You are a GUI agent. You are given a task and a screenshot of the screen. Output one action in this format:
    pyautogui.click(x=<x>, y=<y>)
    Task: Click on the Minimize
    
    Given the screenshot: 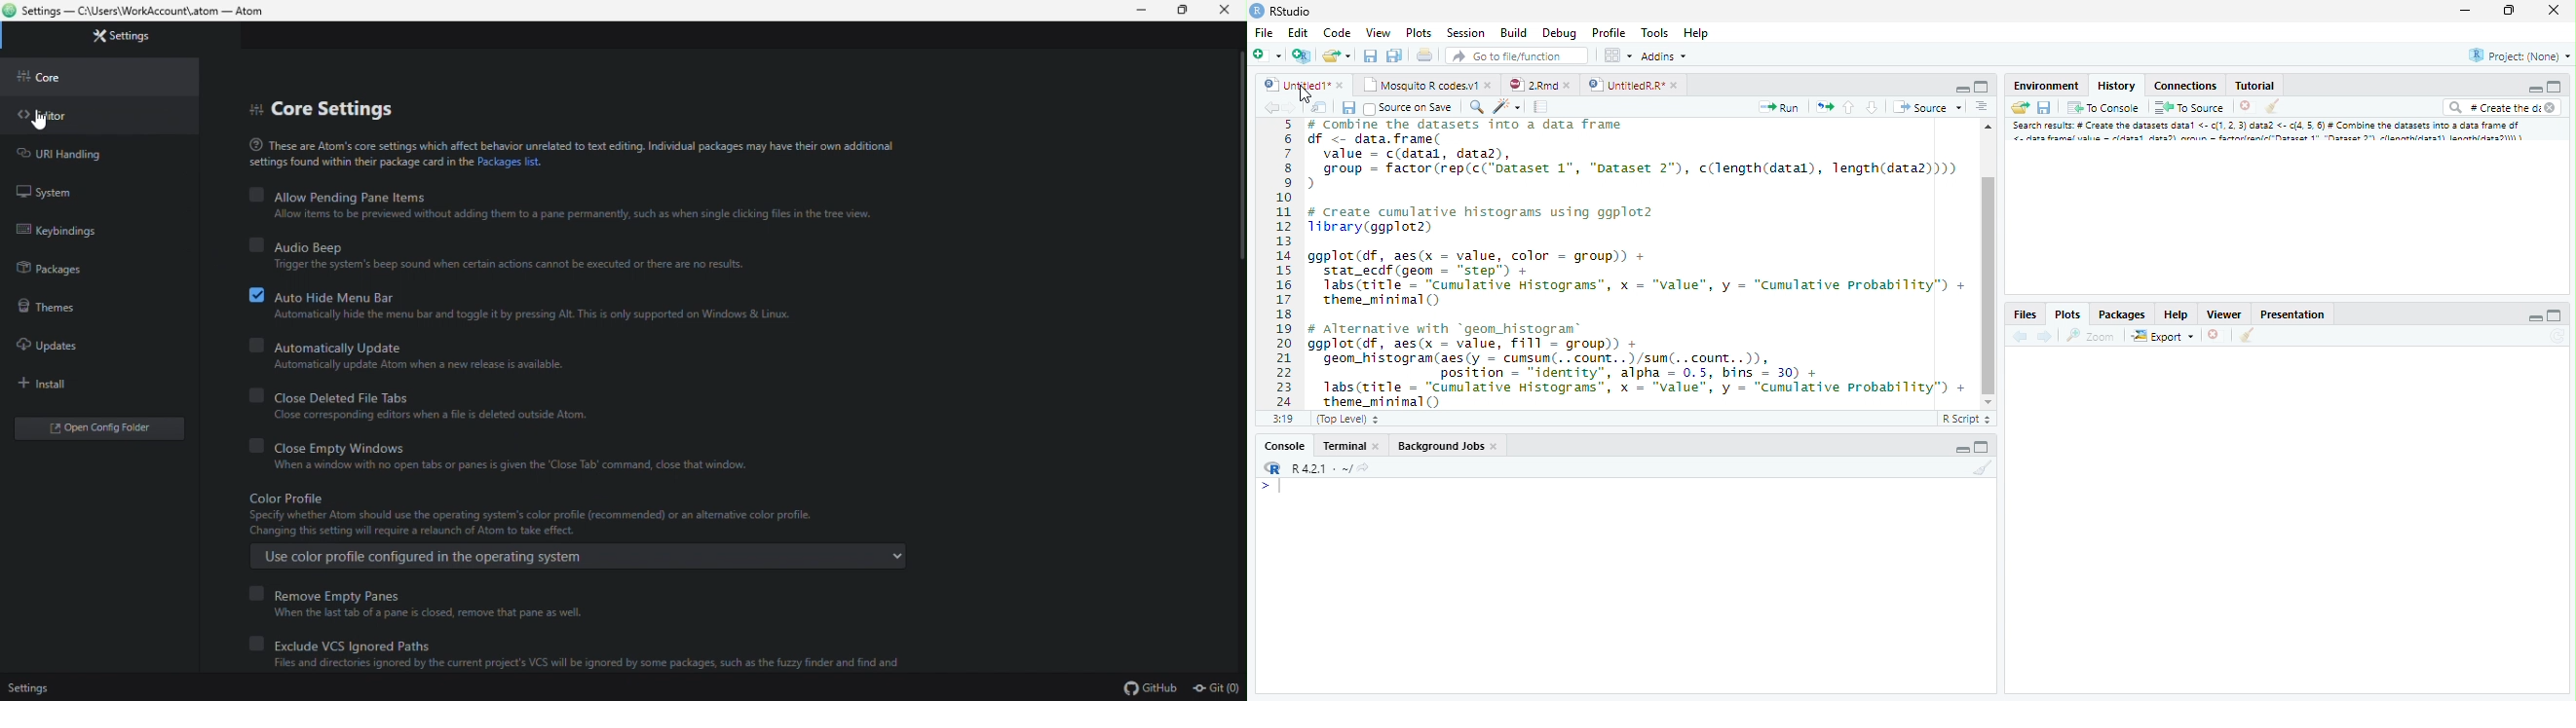 What is the action you would take?
    pyautogui.click(x=1961, y=449)
    